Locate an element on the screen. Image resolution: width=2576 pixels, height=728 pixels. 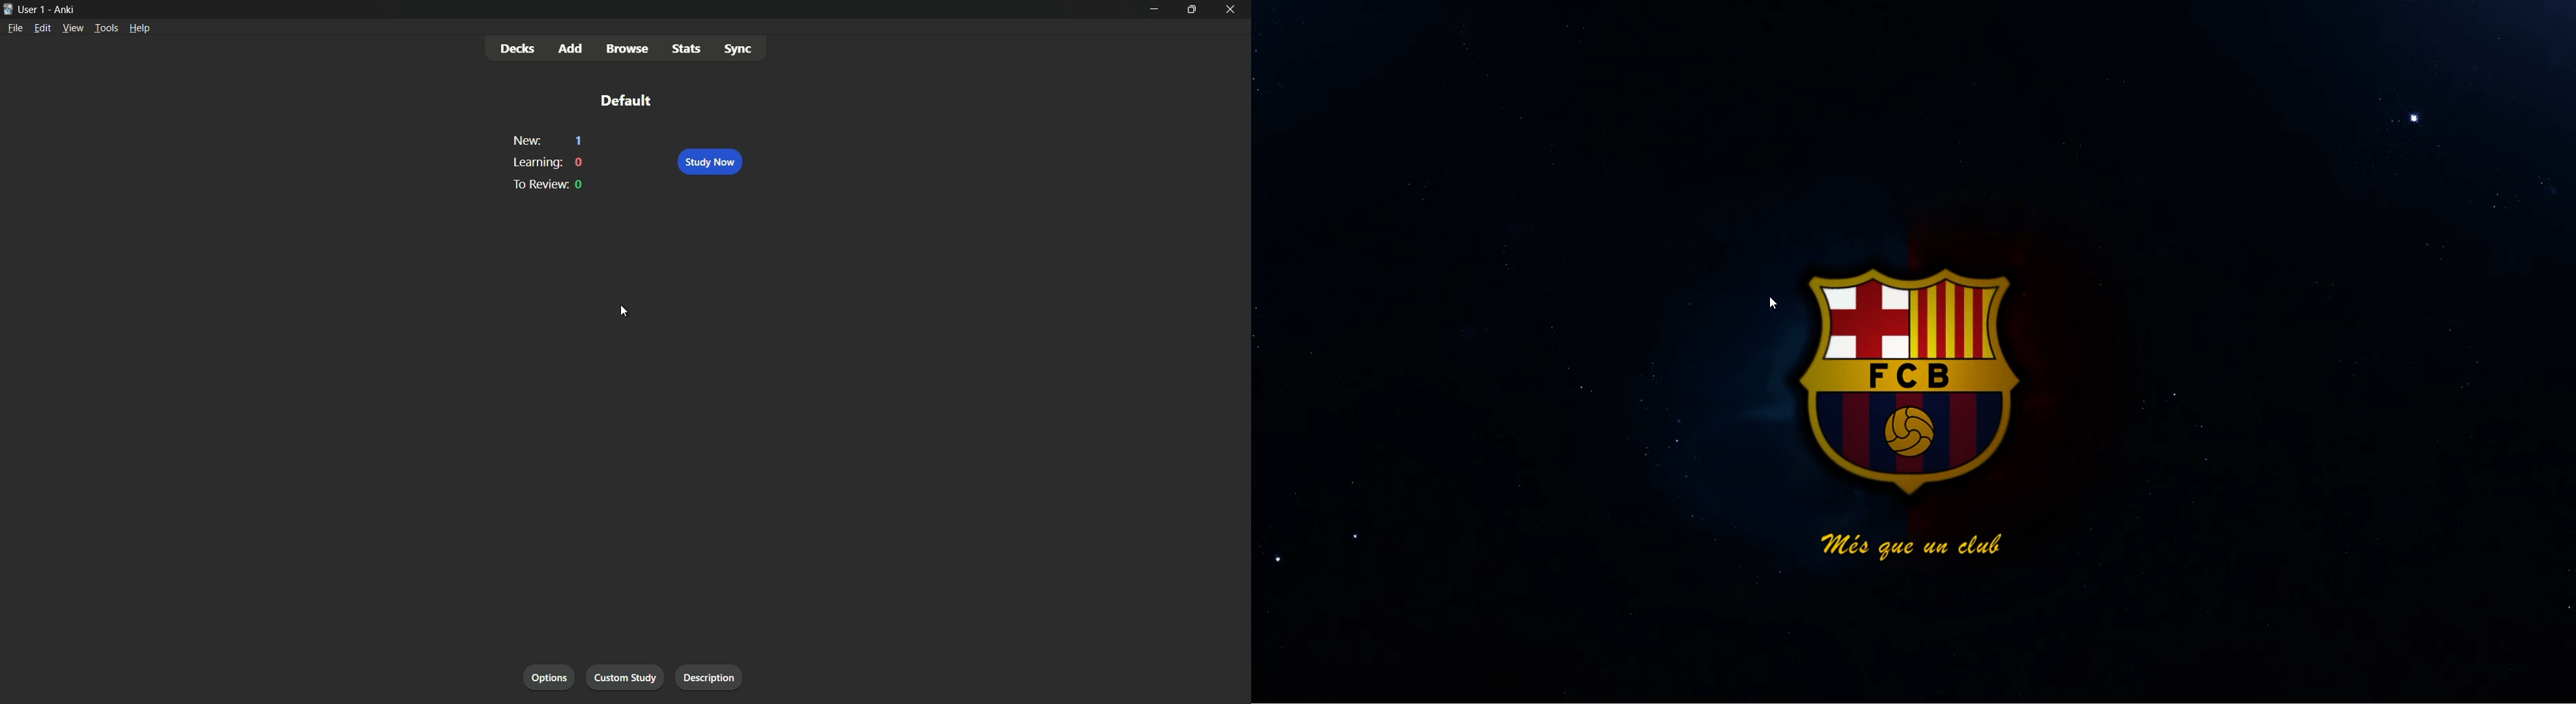
cursor is located at coordinates (624, 311).